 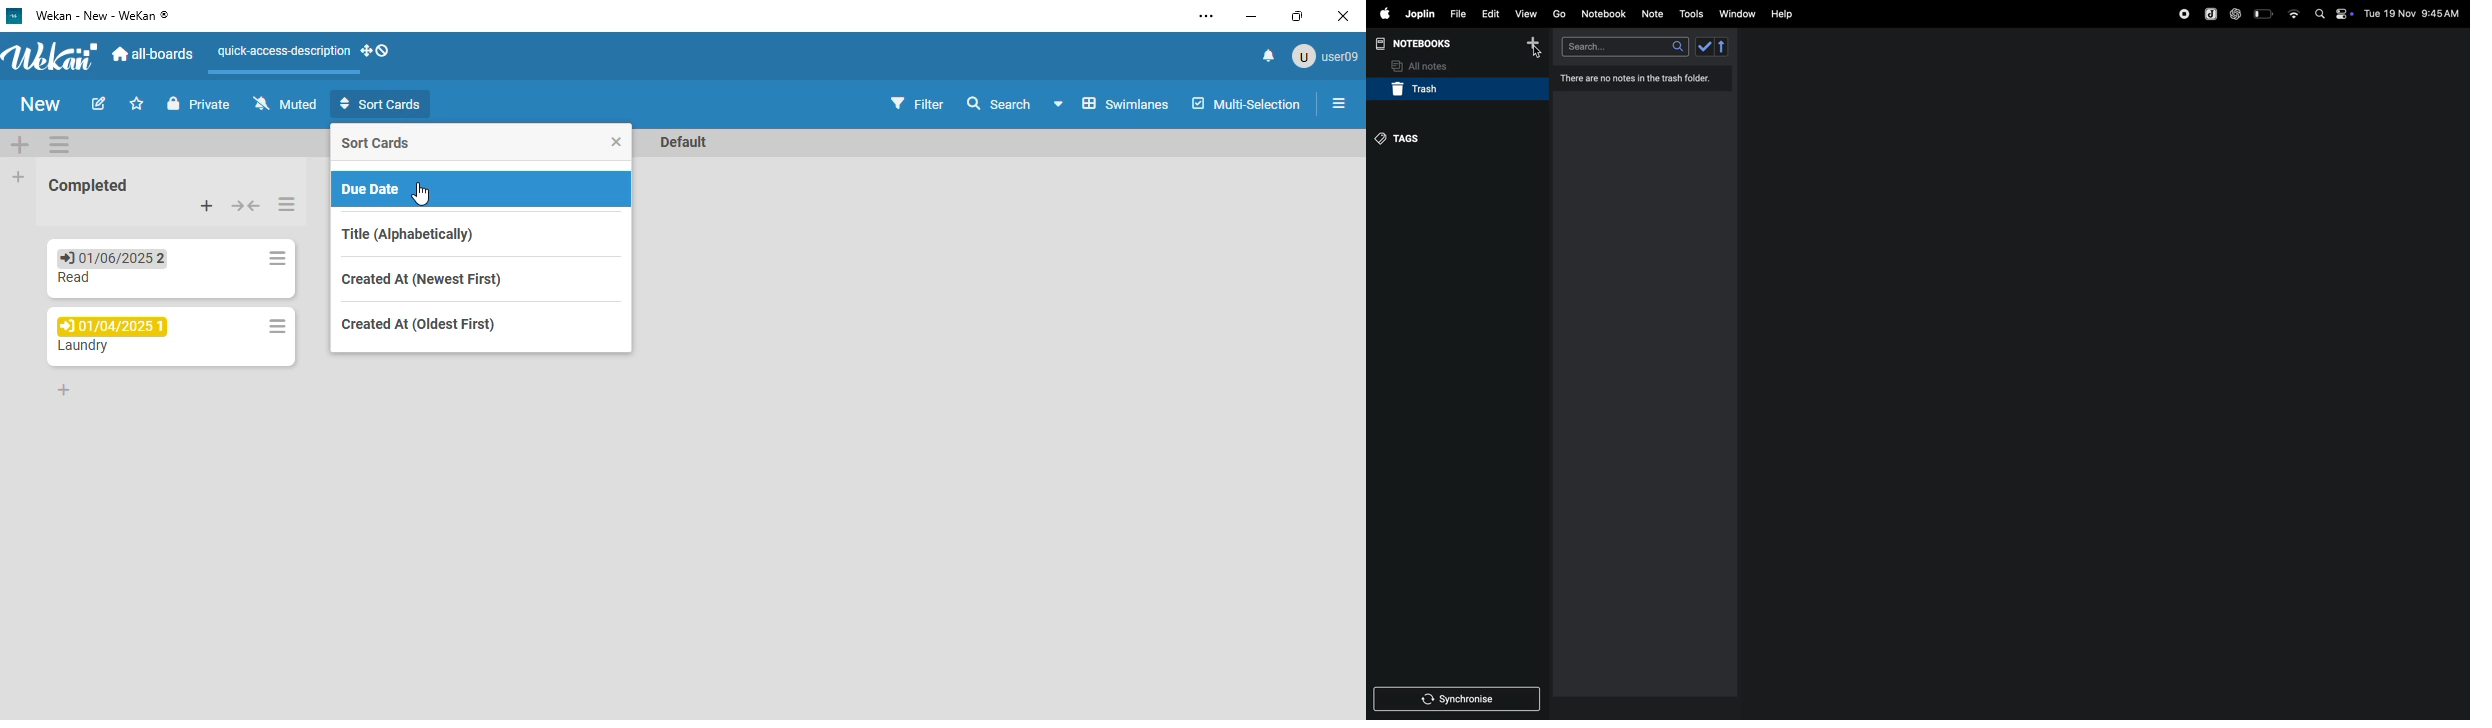 What do you see at coordinates (1489, 14) in the screenshot?
I see `edit` at bounding box center [1489, 14].